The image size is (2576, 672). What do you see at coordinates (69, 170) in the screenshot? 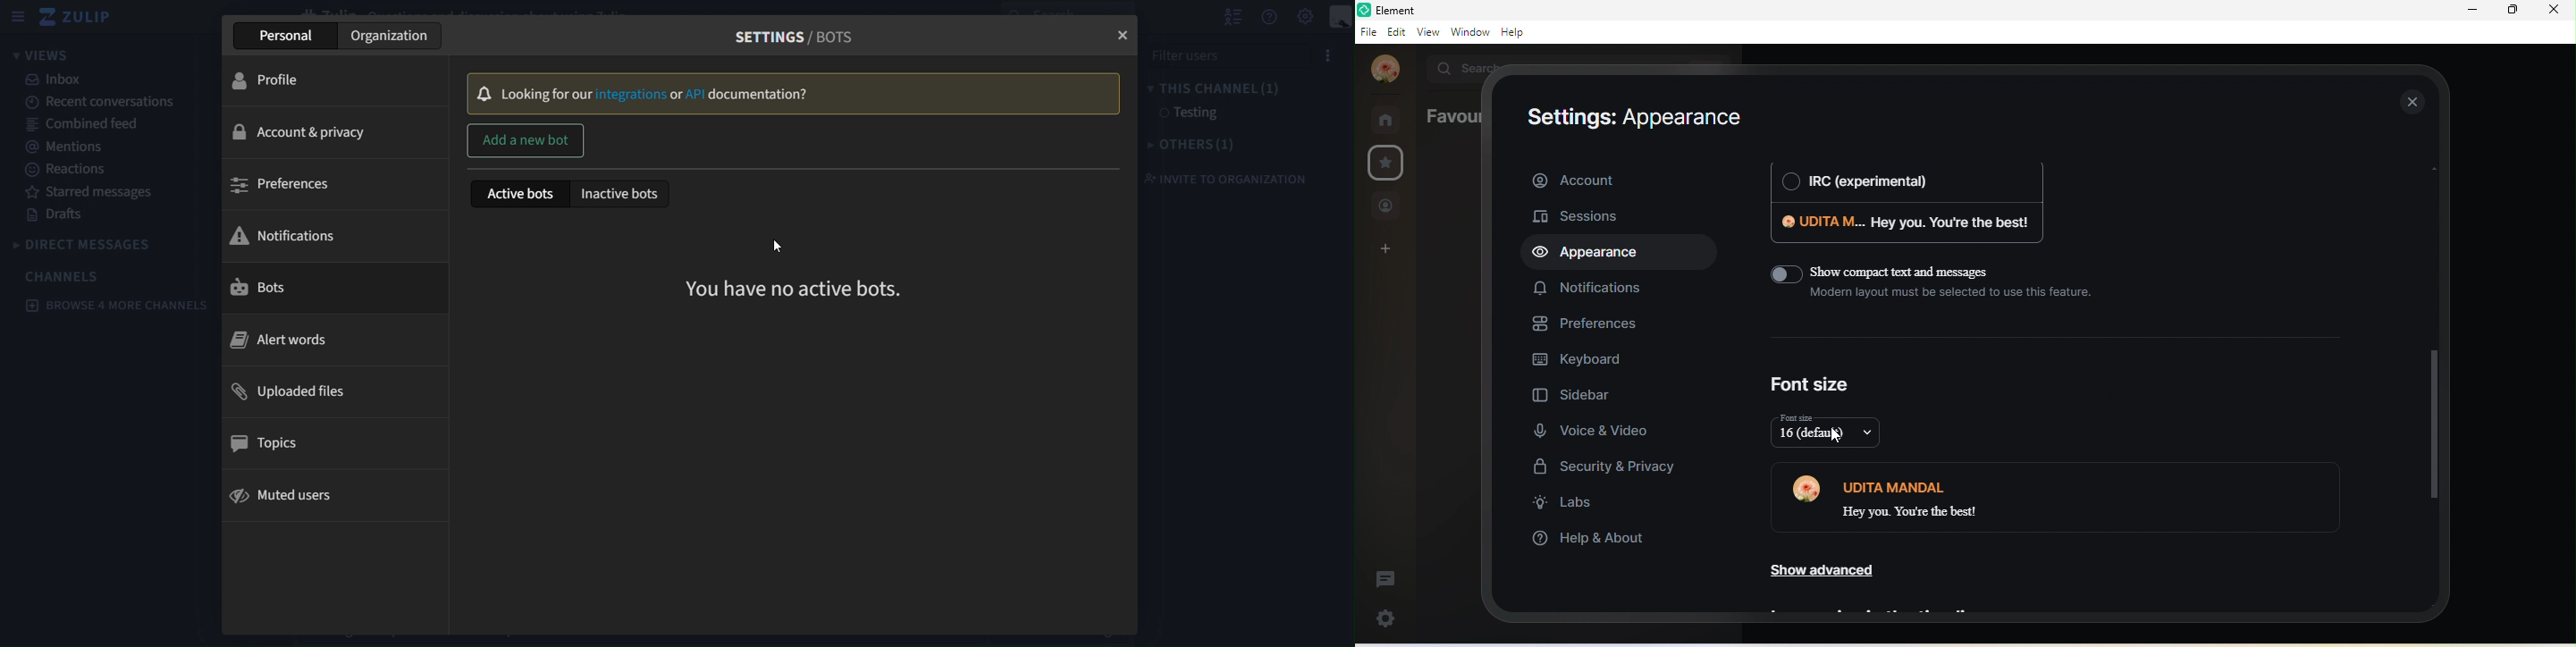
I see `reactions` at bounding box center [69, 170].